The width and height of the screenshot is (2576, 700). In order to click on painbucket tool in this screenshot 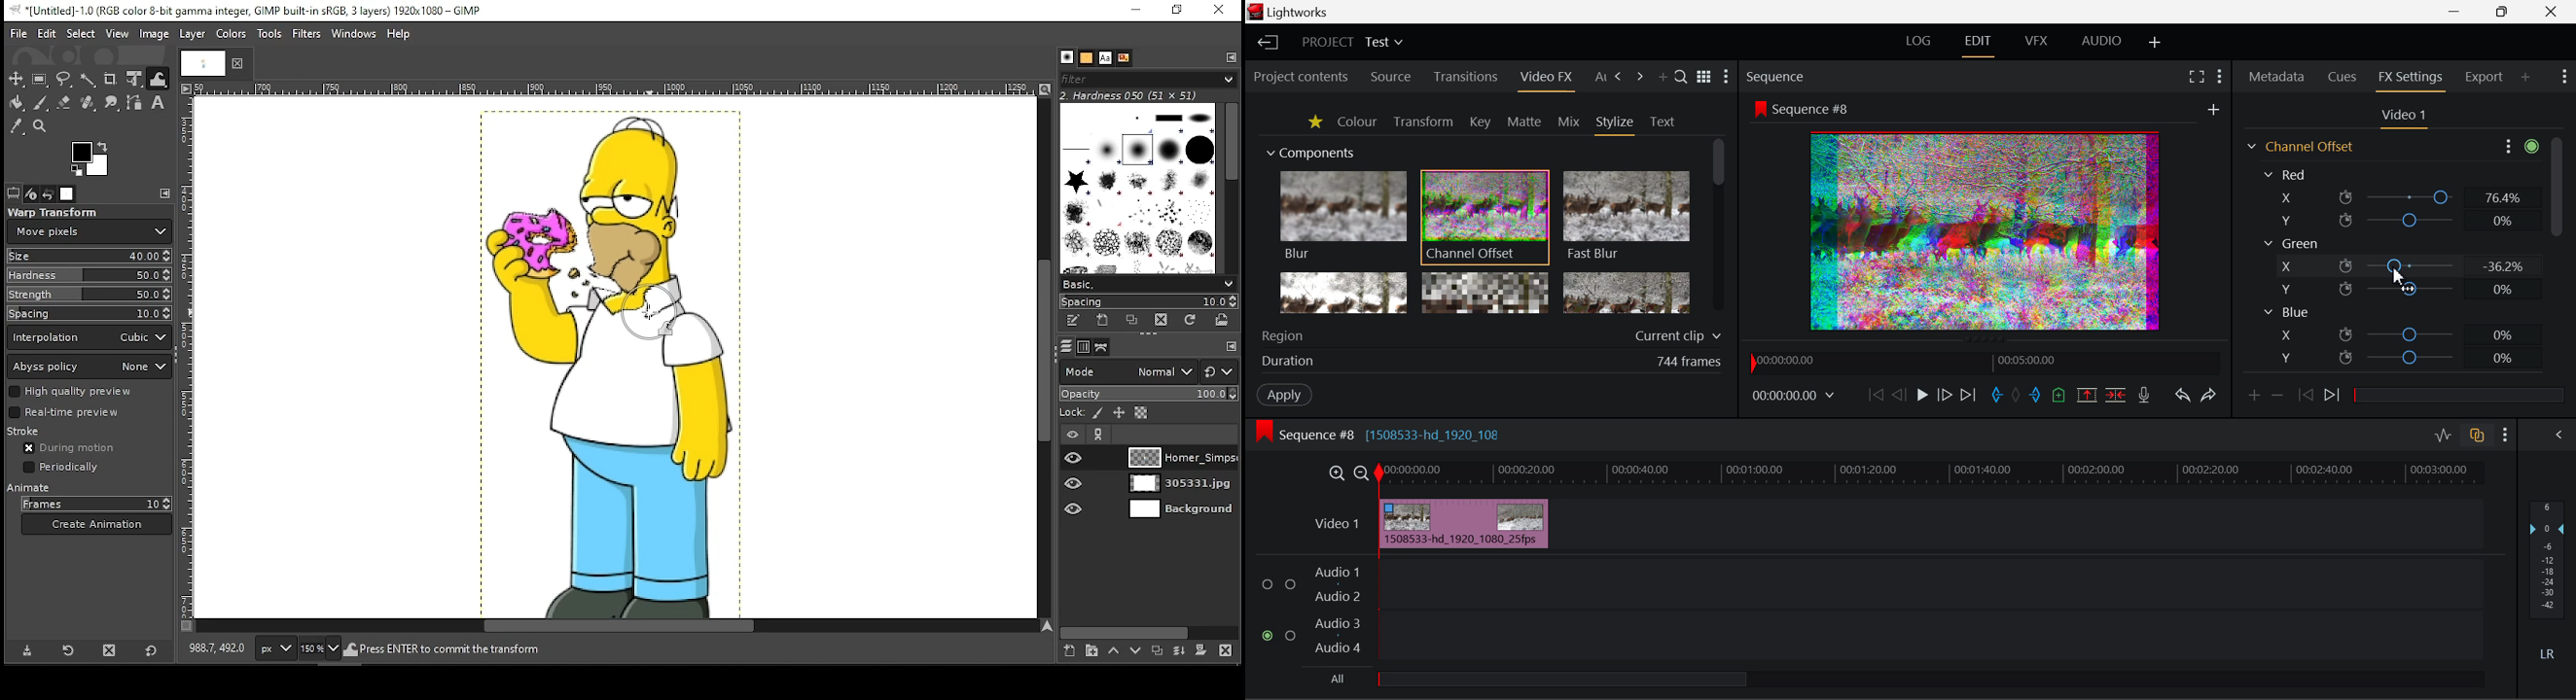, I will do `click(16, 103)`.